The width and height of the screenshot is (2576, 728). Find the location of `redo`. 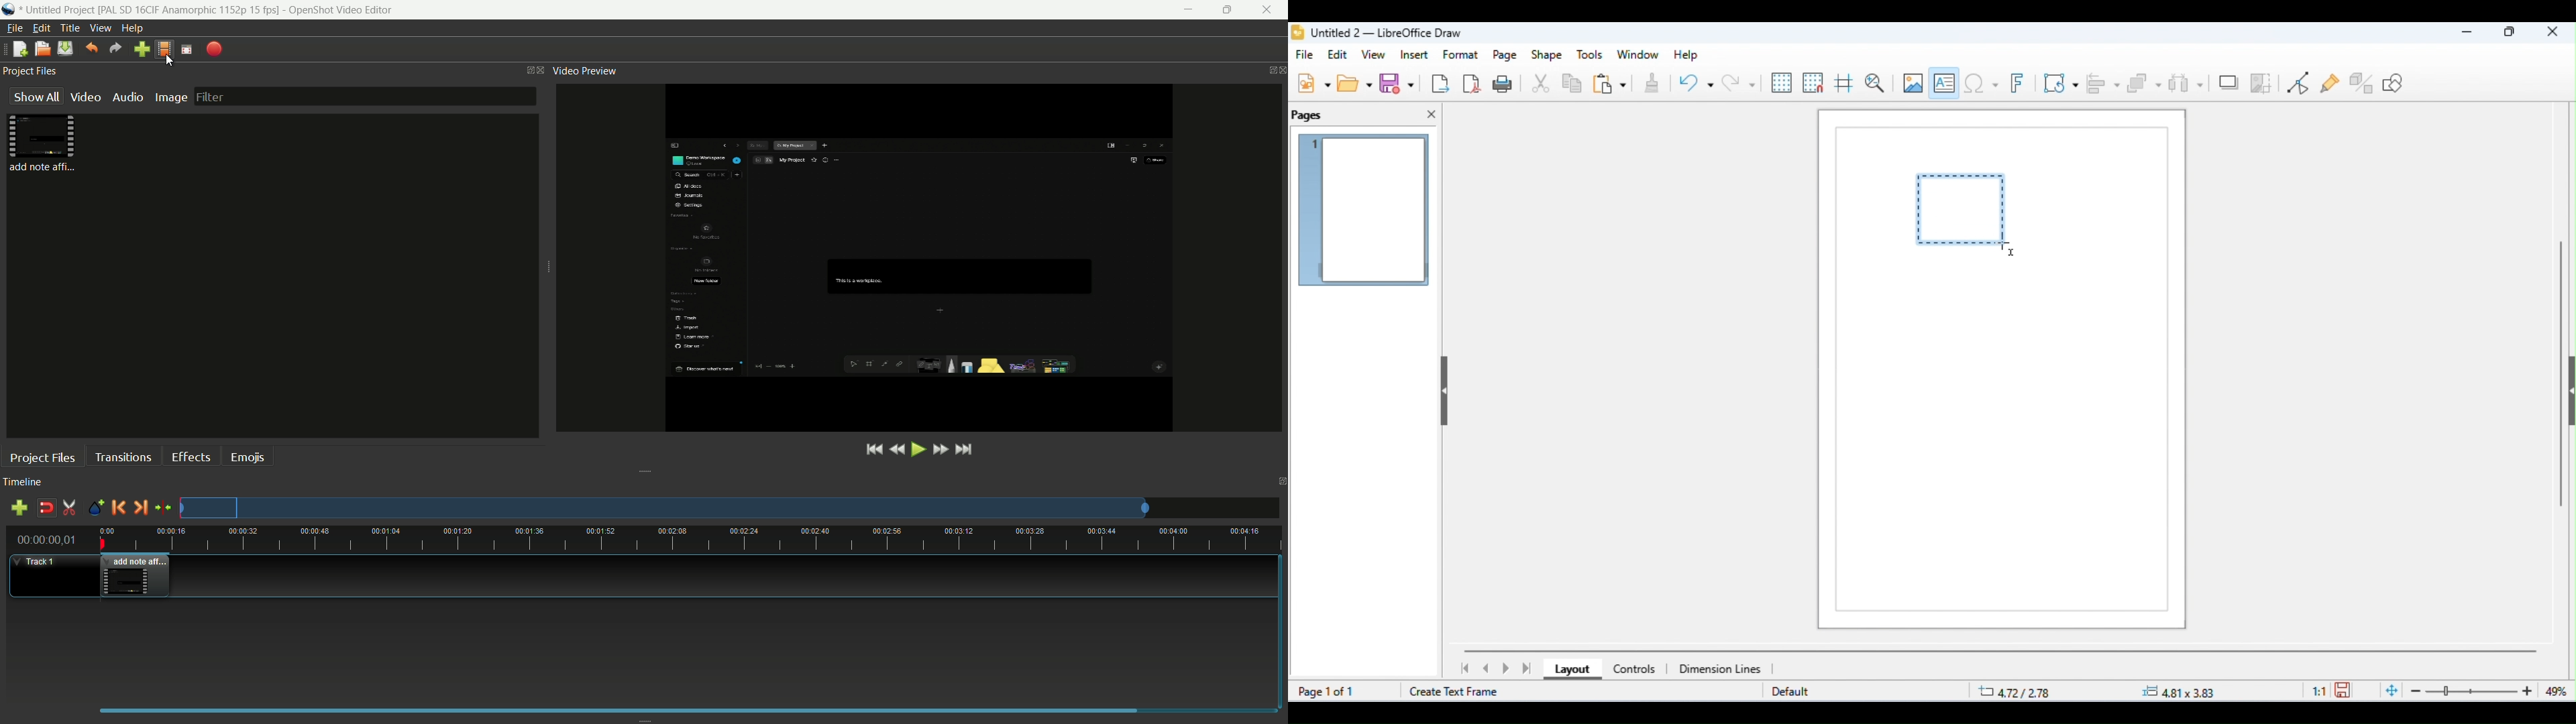

redo is located at coordinates (113, 49).